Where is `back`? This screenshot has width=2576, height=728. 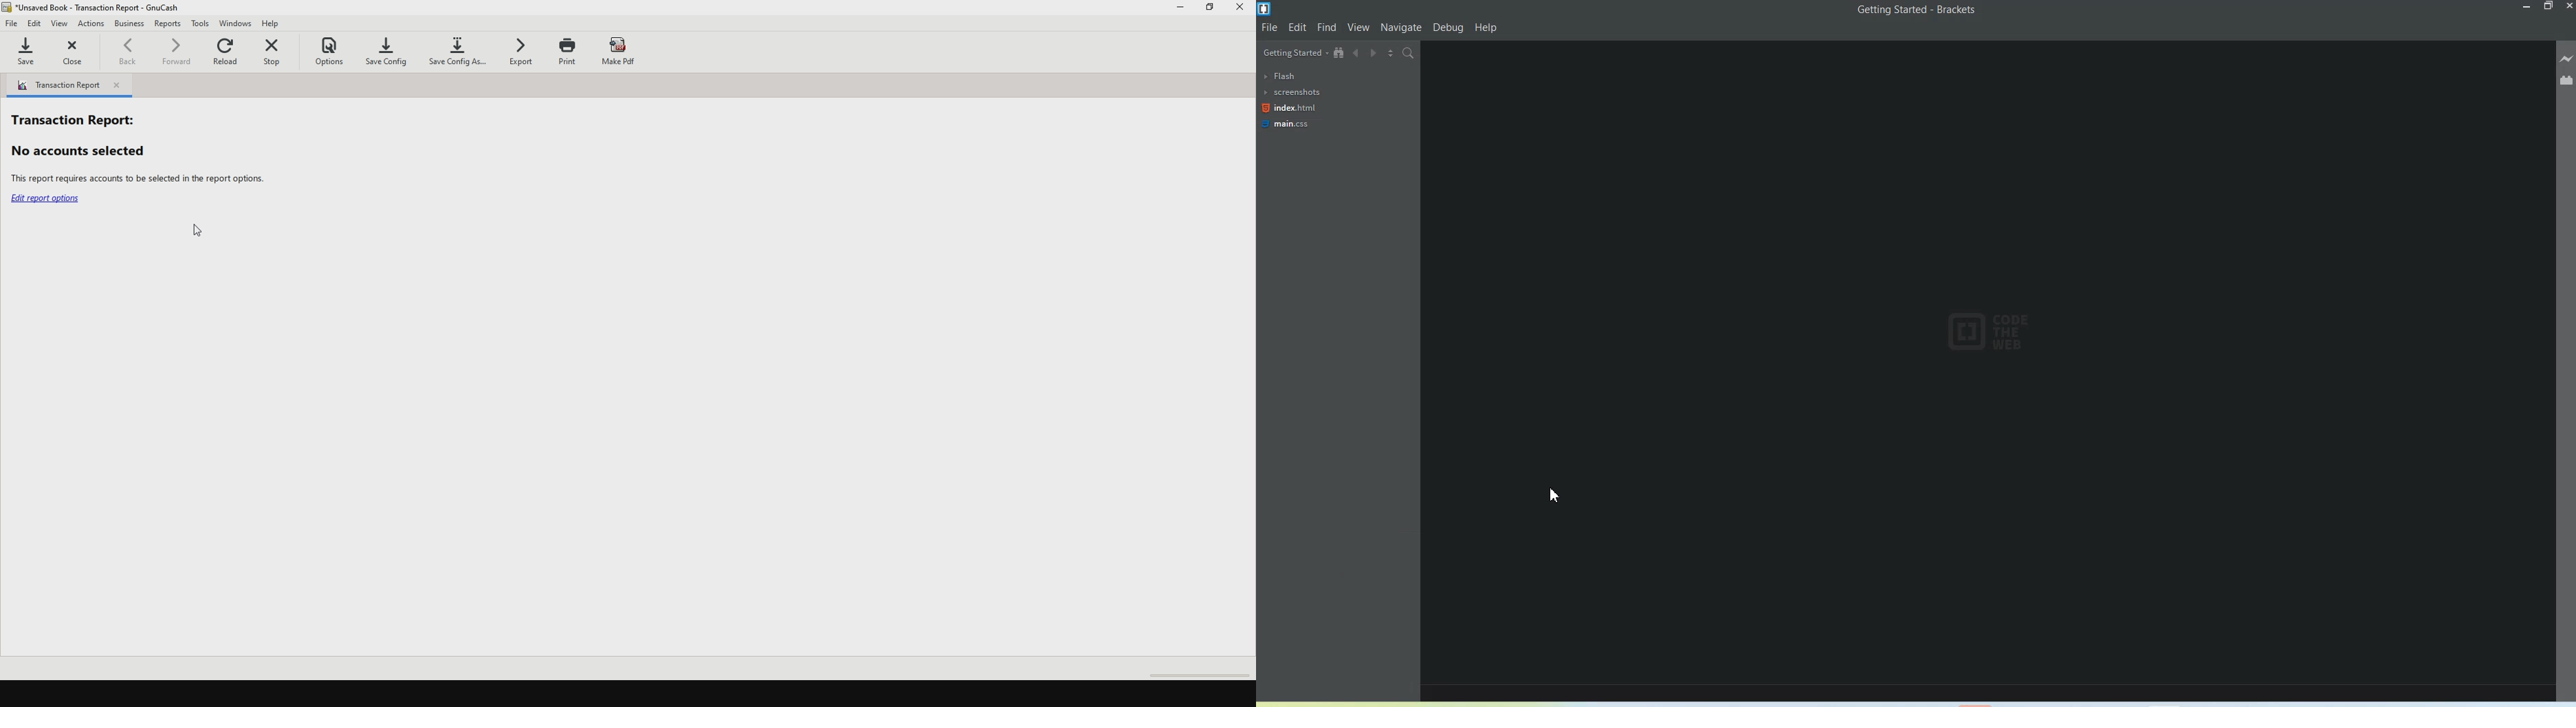
back is located at coordinates (130, 52).